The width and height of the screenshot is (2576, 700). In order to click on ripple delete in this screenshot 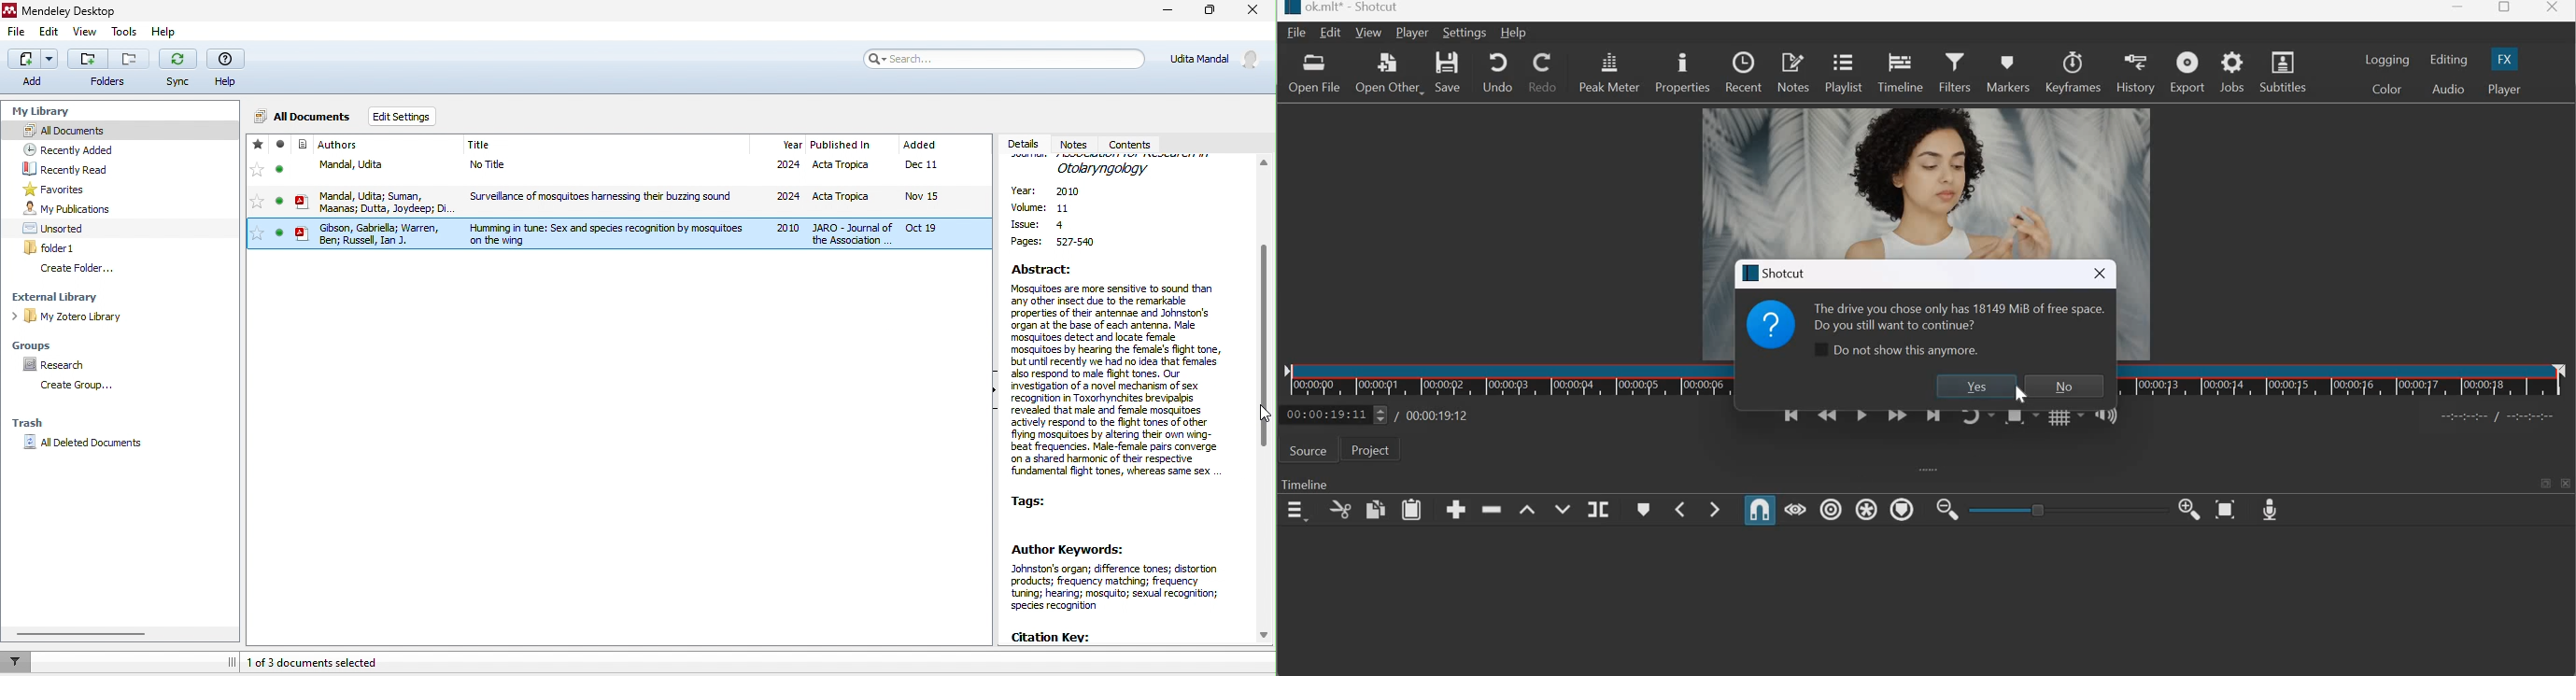, I will do `click(1493, 509)`.